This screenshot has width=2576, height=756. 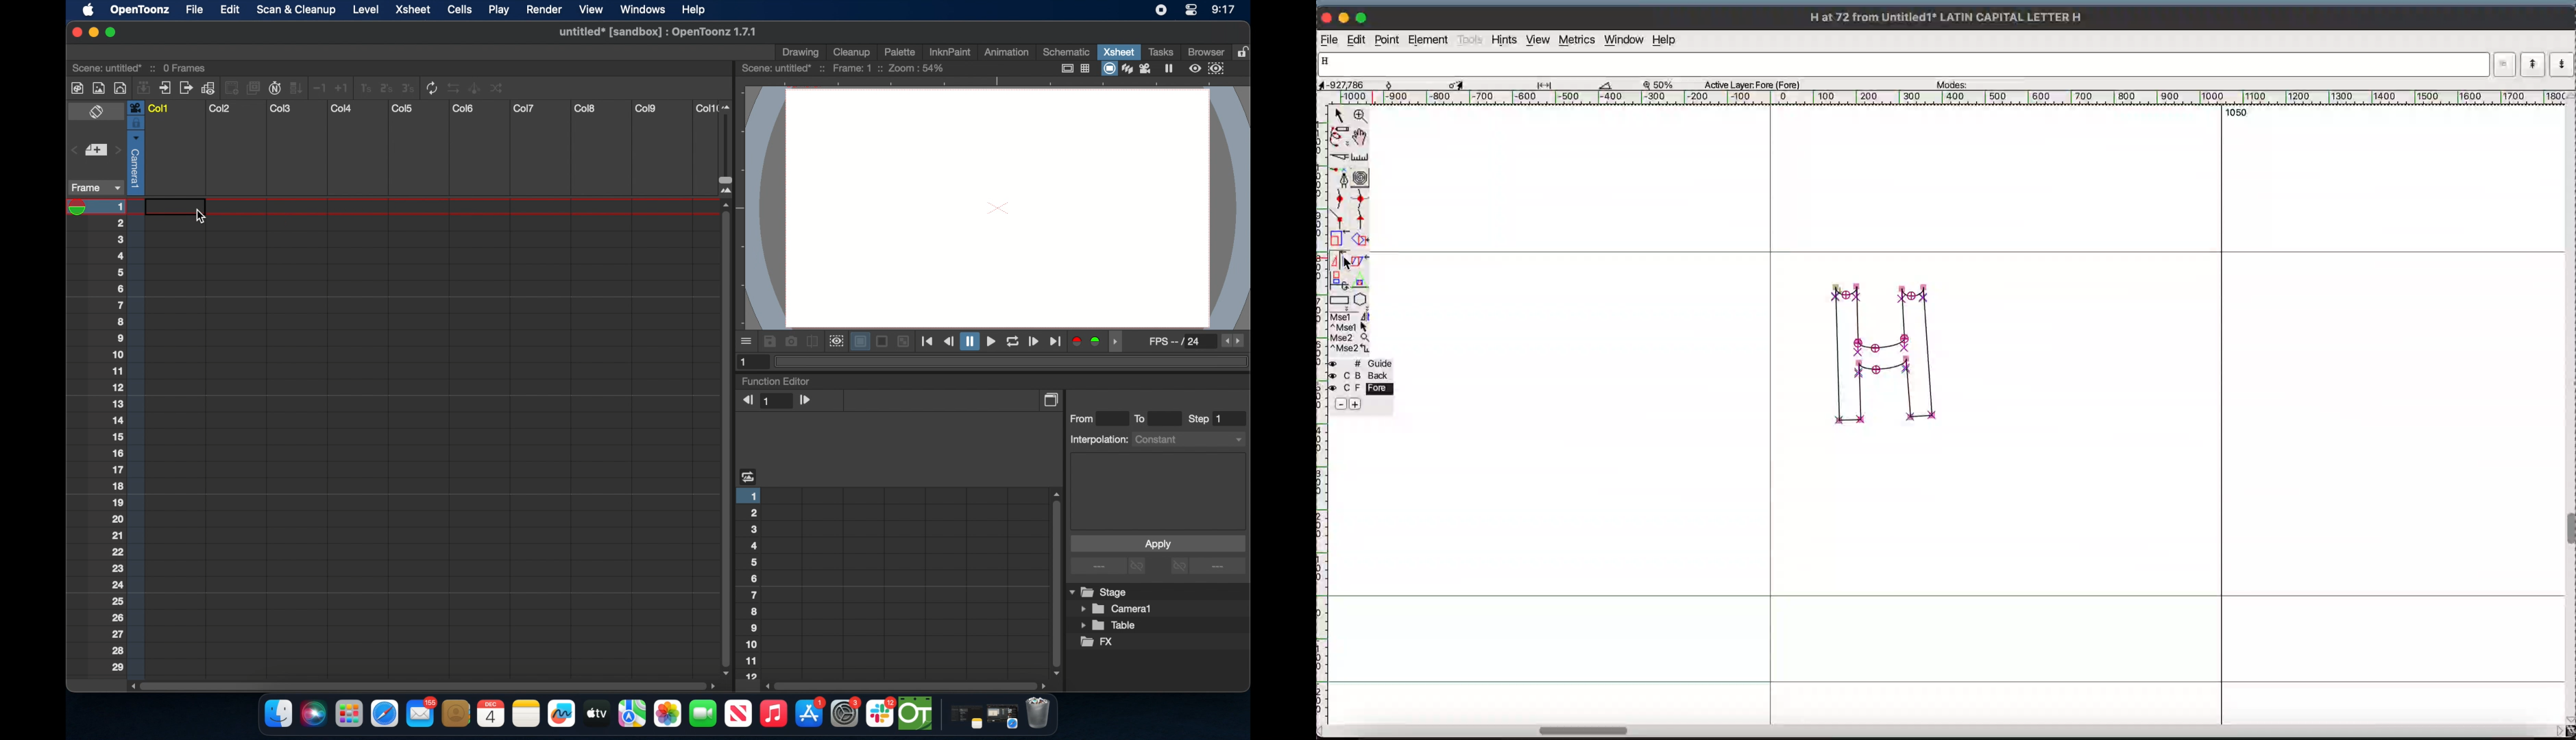 What do you see at coordinates (1109, 626) in the screenshot?
I see `table` at bounding box center [1109, 626].